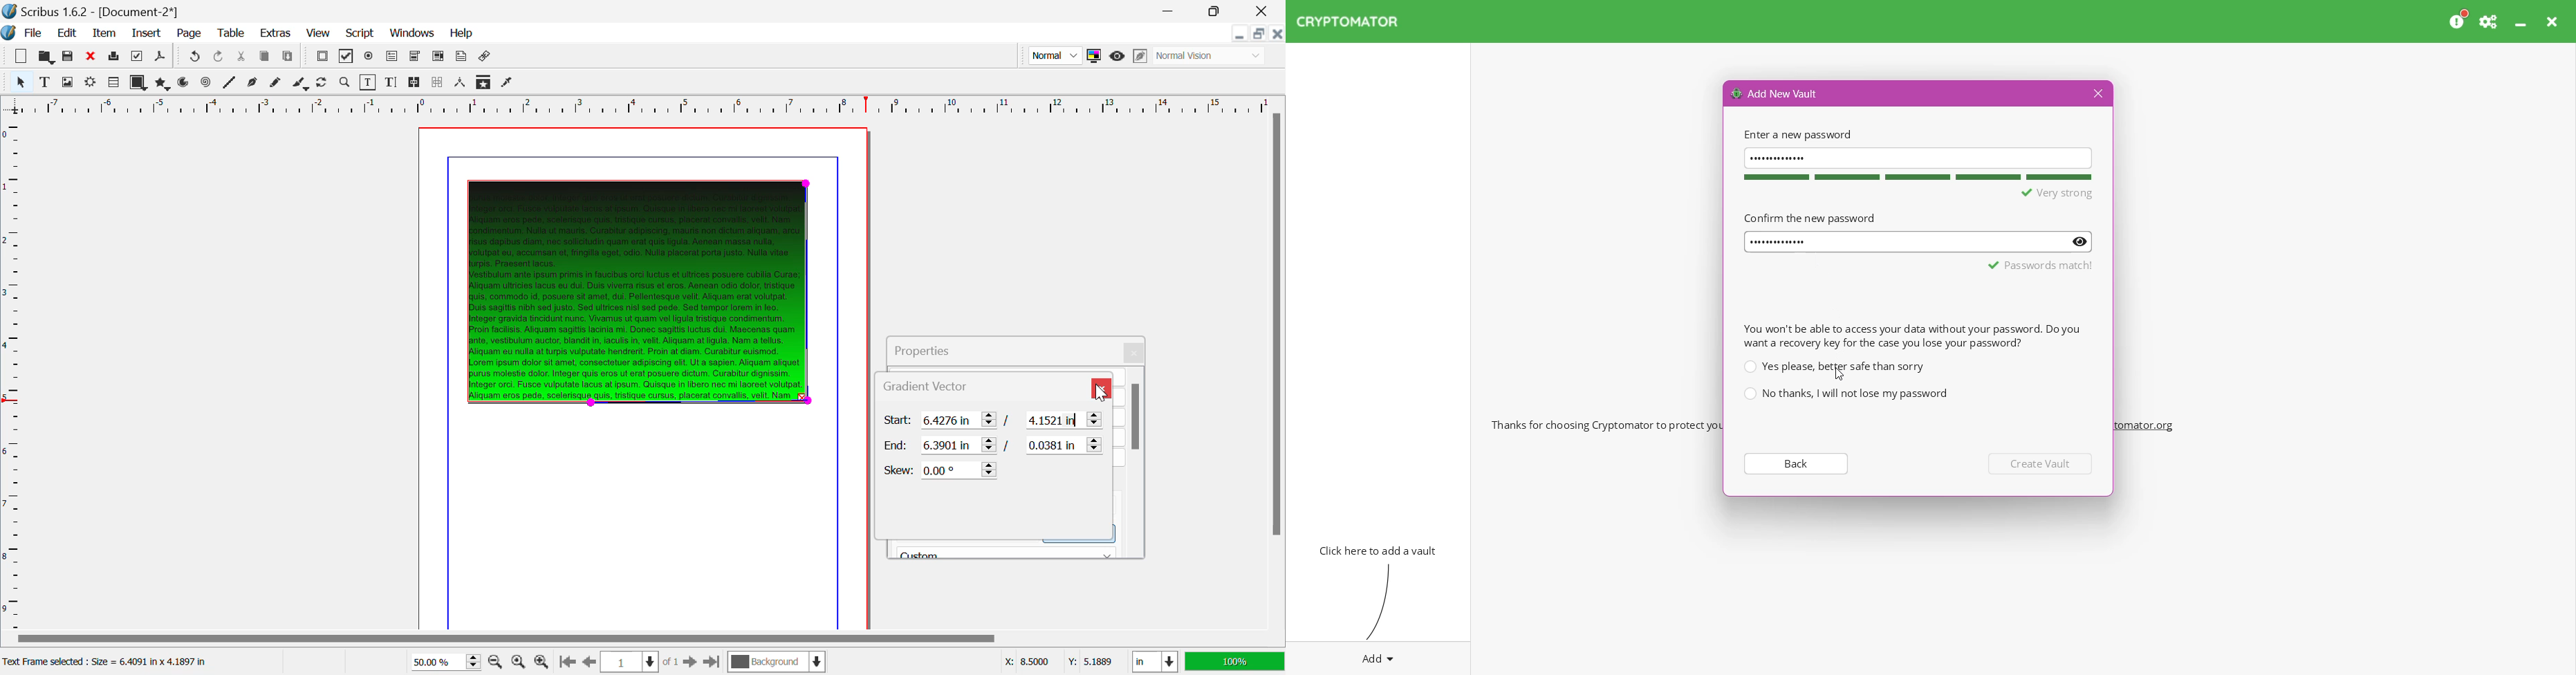 This screenshot has height=700, width=2576. I want to click on Preview Mode, so click(1054, 55).